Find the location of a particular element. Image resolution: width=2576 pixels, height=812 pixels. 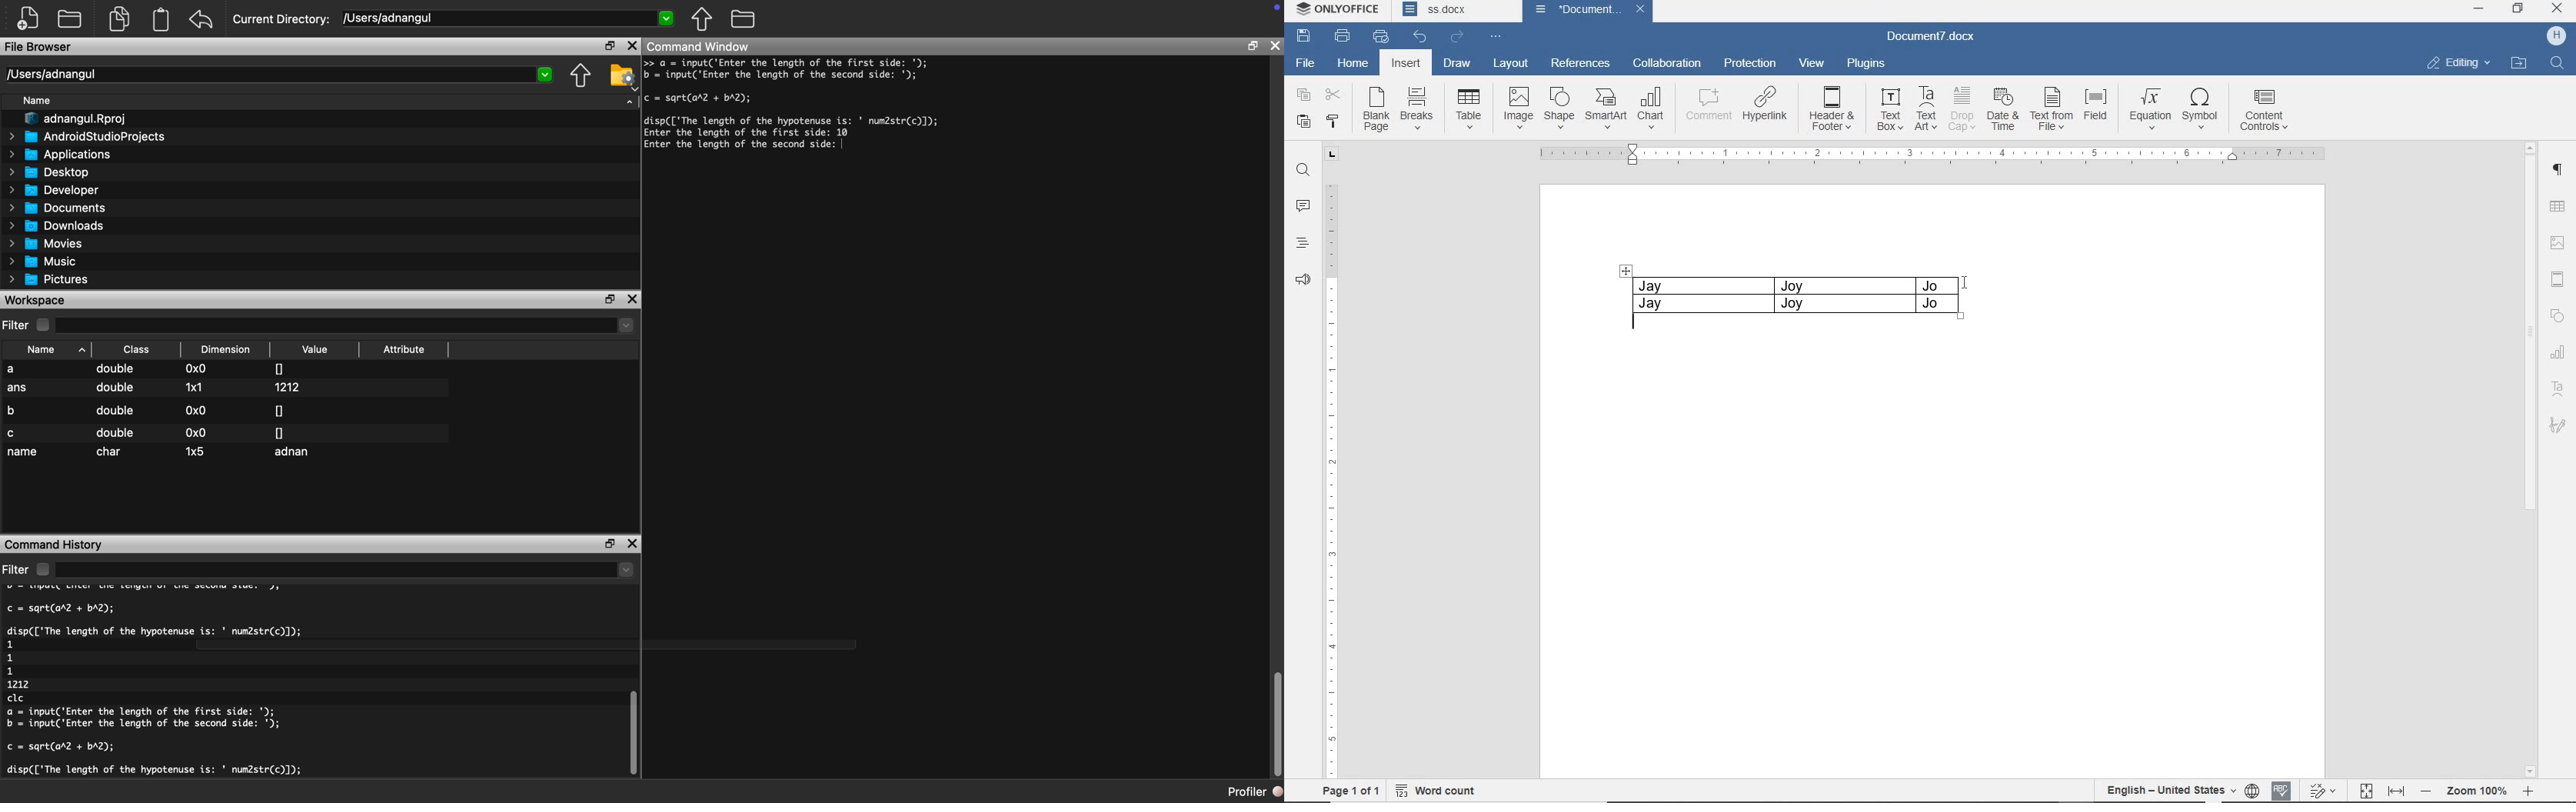

FEEDBACK & SUPPORT is located at coordinates (1303, 279).